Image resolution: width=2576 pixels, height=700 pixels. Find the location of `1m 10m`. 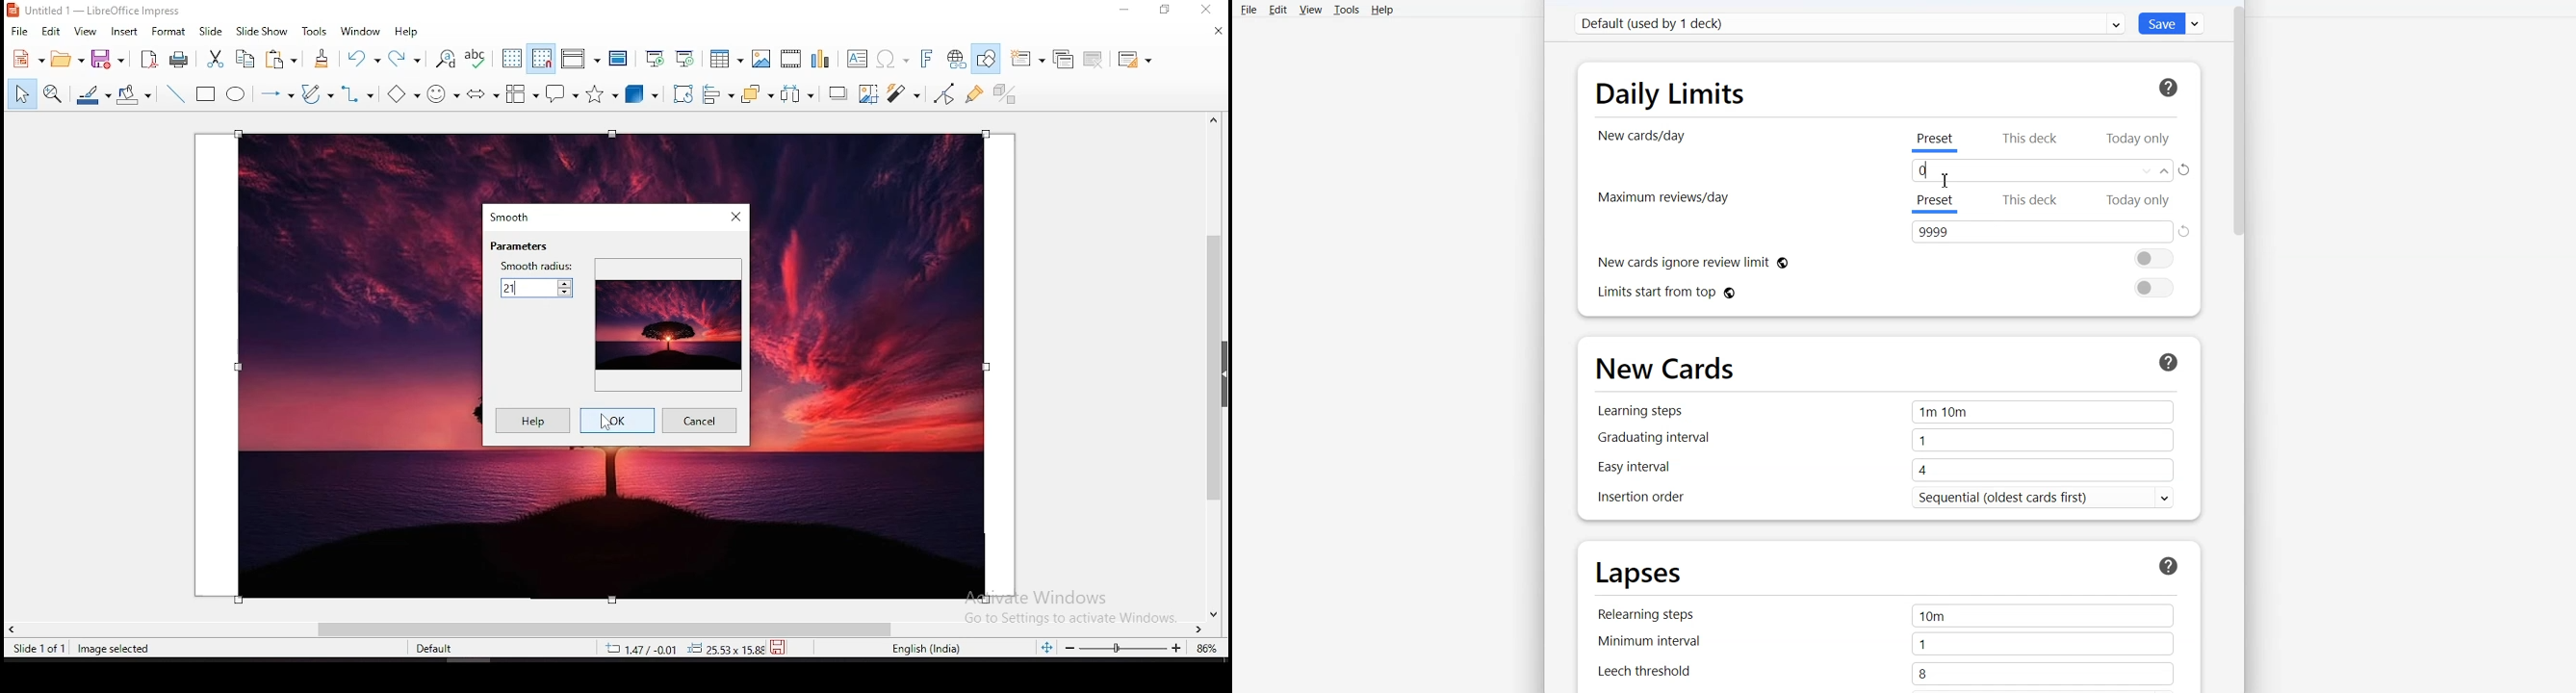

1m 10m is located at coordinates (2038, 412).